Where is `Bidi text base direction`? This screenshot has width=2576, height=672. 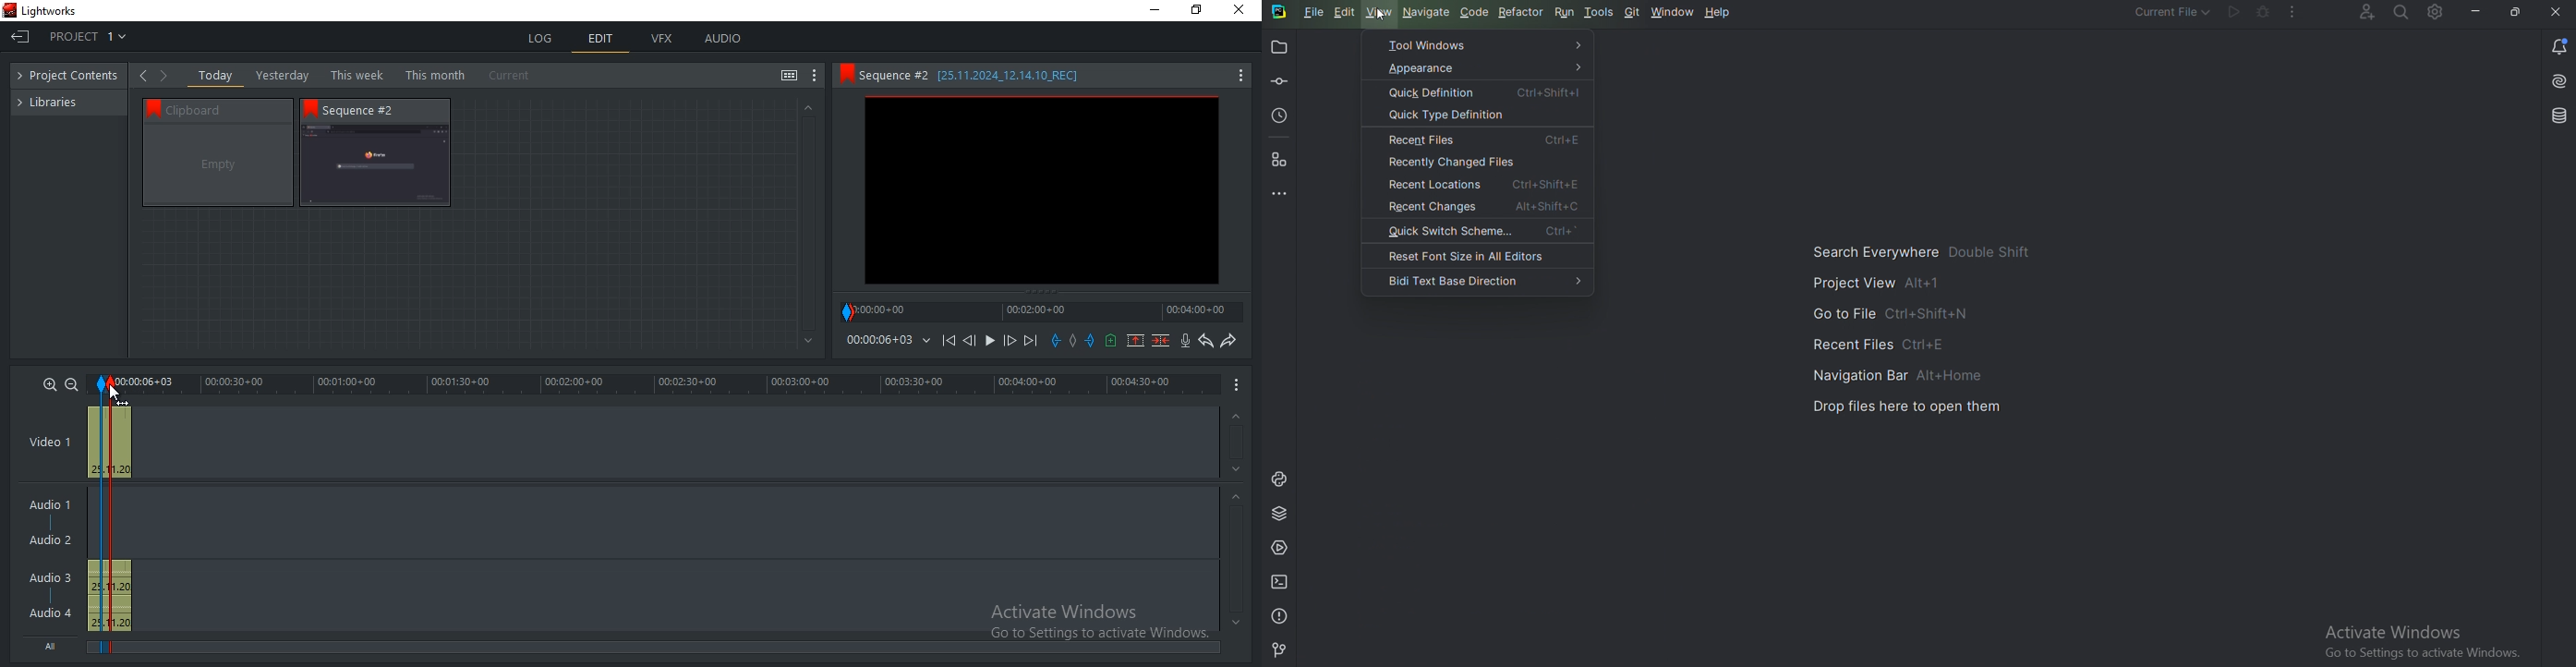 Bidi text base direction is located at coordinates (1477, 281).